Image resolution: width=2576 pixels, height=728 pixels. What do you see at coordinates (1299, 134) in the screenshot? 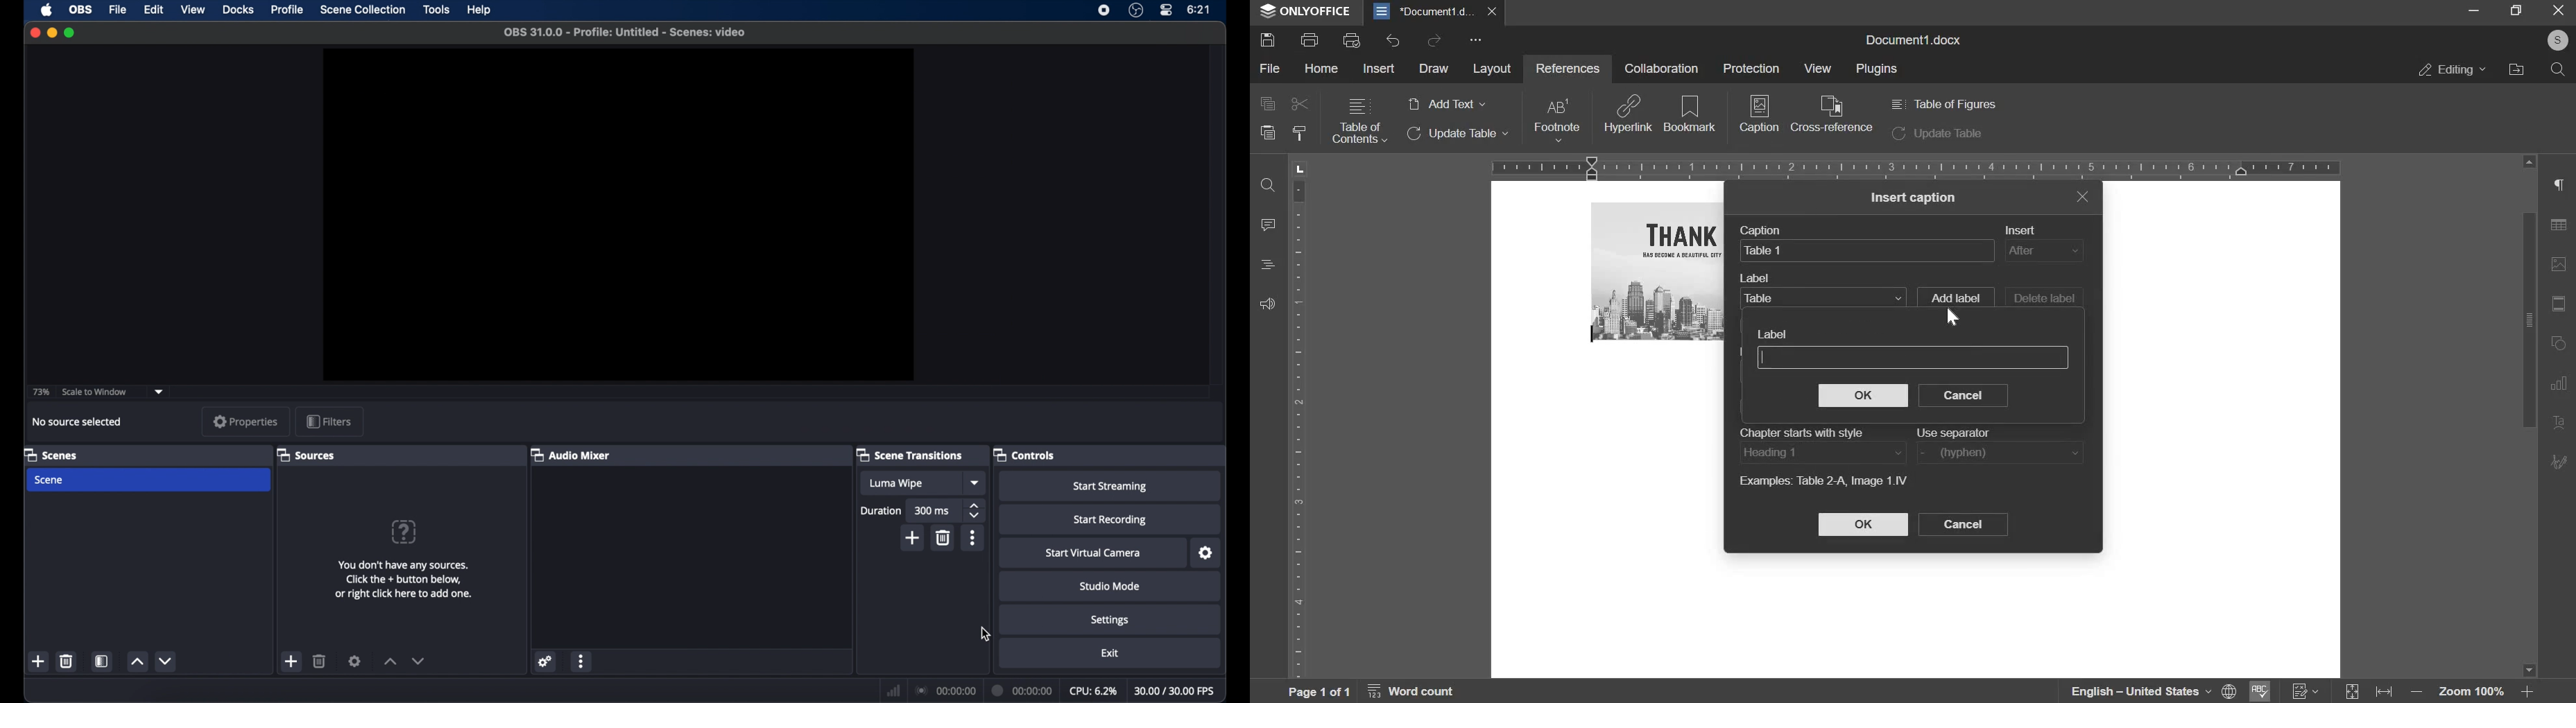
I see `clear style` at bounding box center [1299, 134].